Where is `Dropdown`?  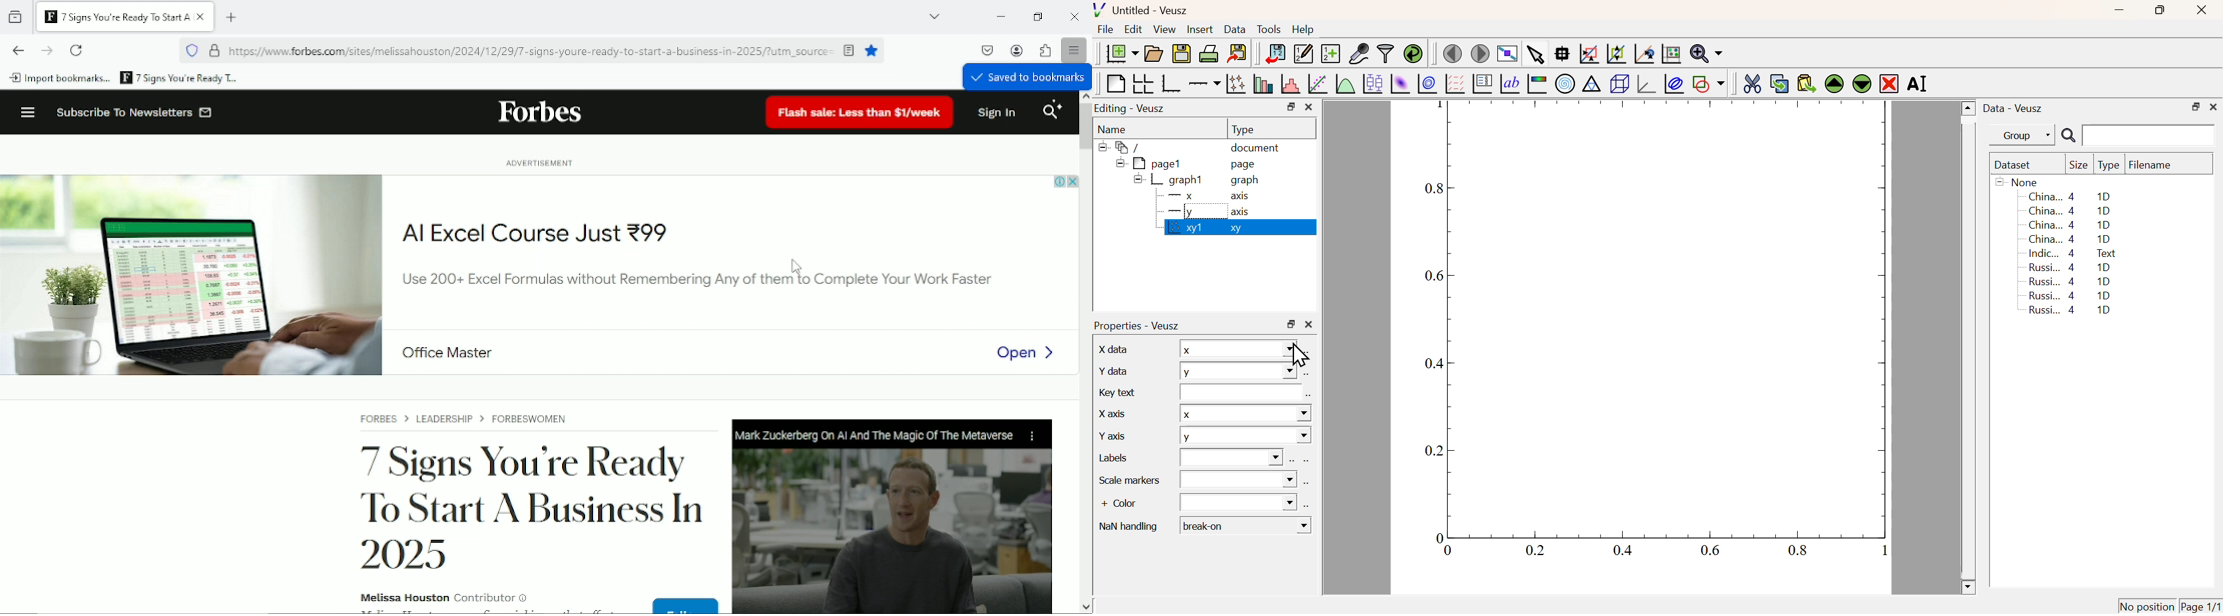 Dropdown is located at coordinates (1231, 458).